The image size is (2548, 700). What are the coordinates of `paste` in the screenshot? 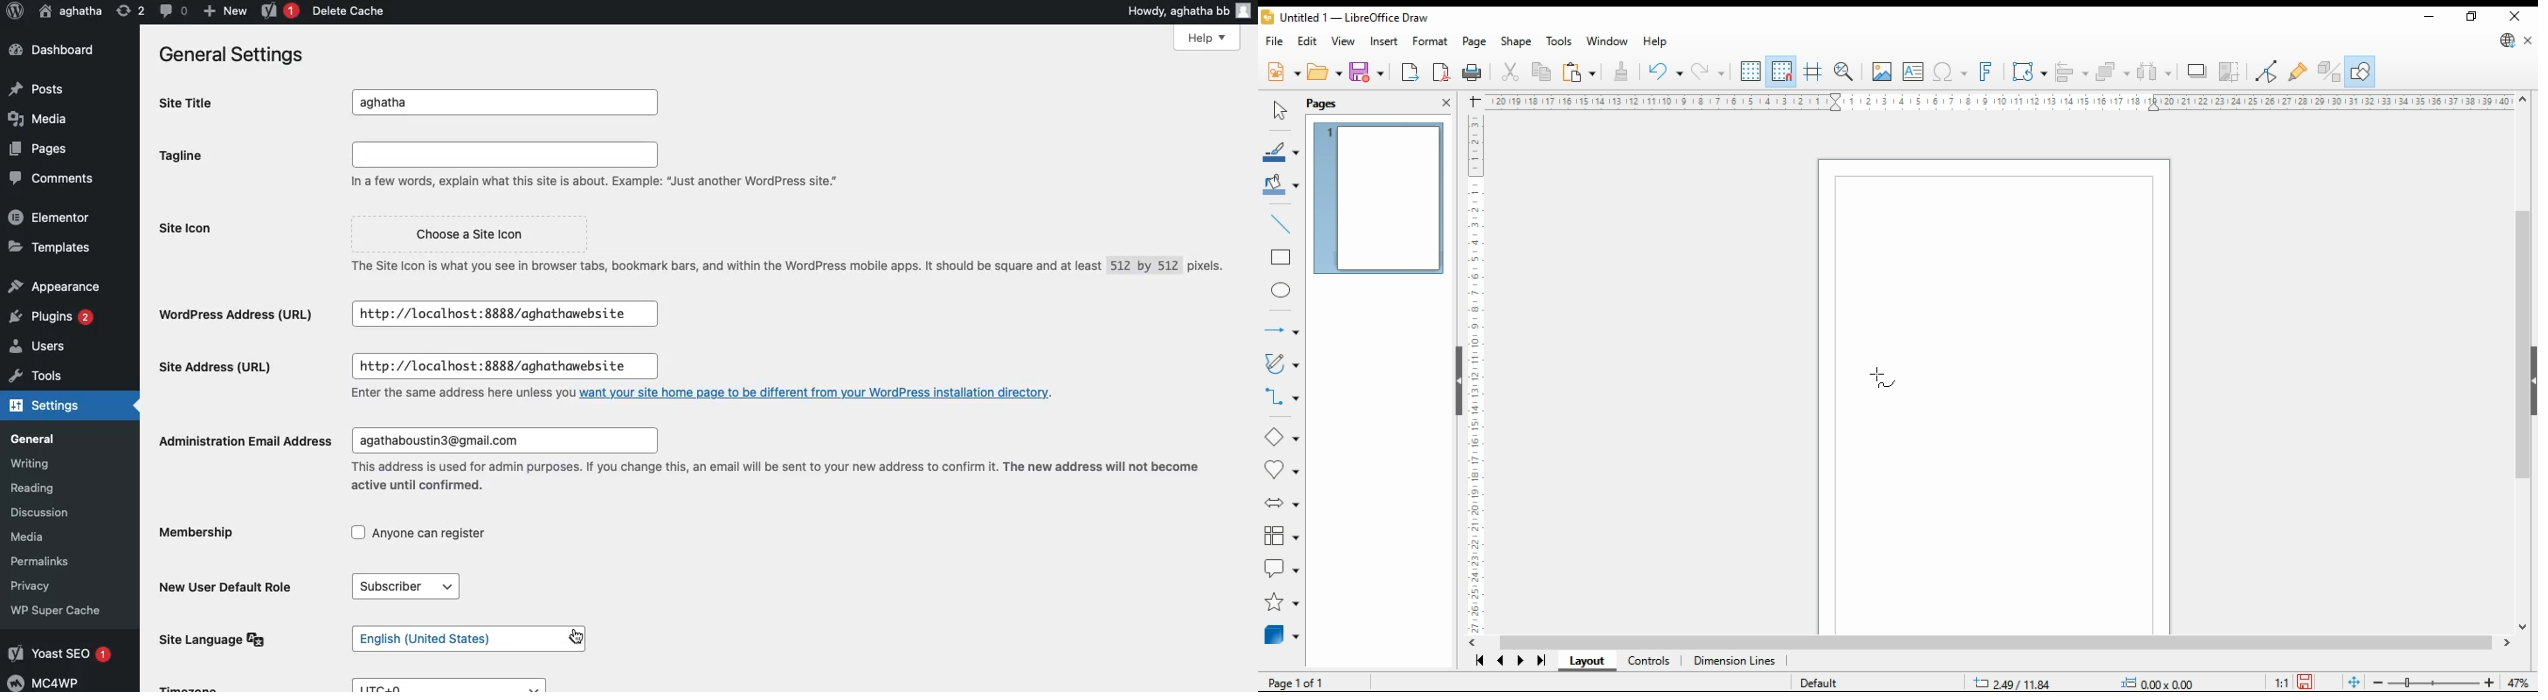 It's located at (1581, 71).